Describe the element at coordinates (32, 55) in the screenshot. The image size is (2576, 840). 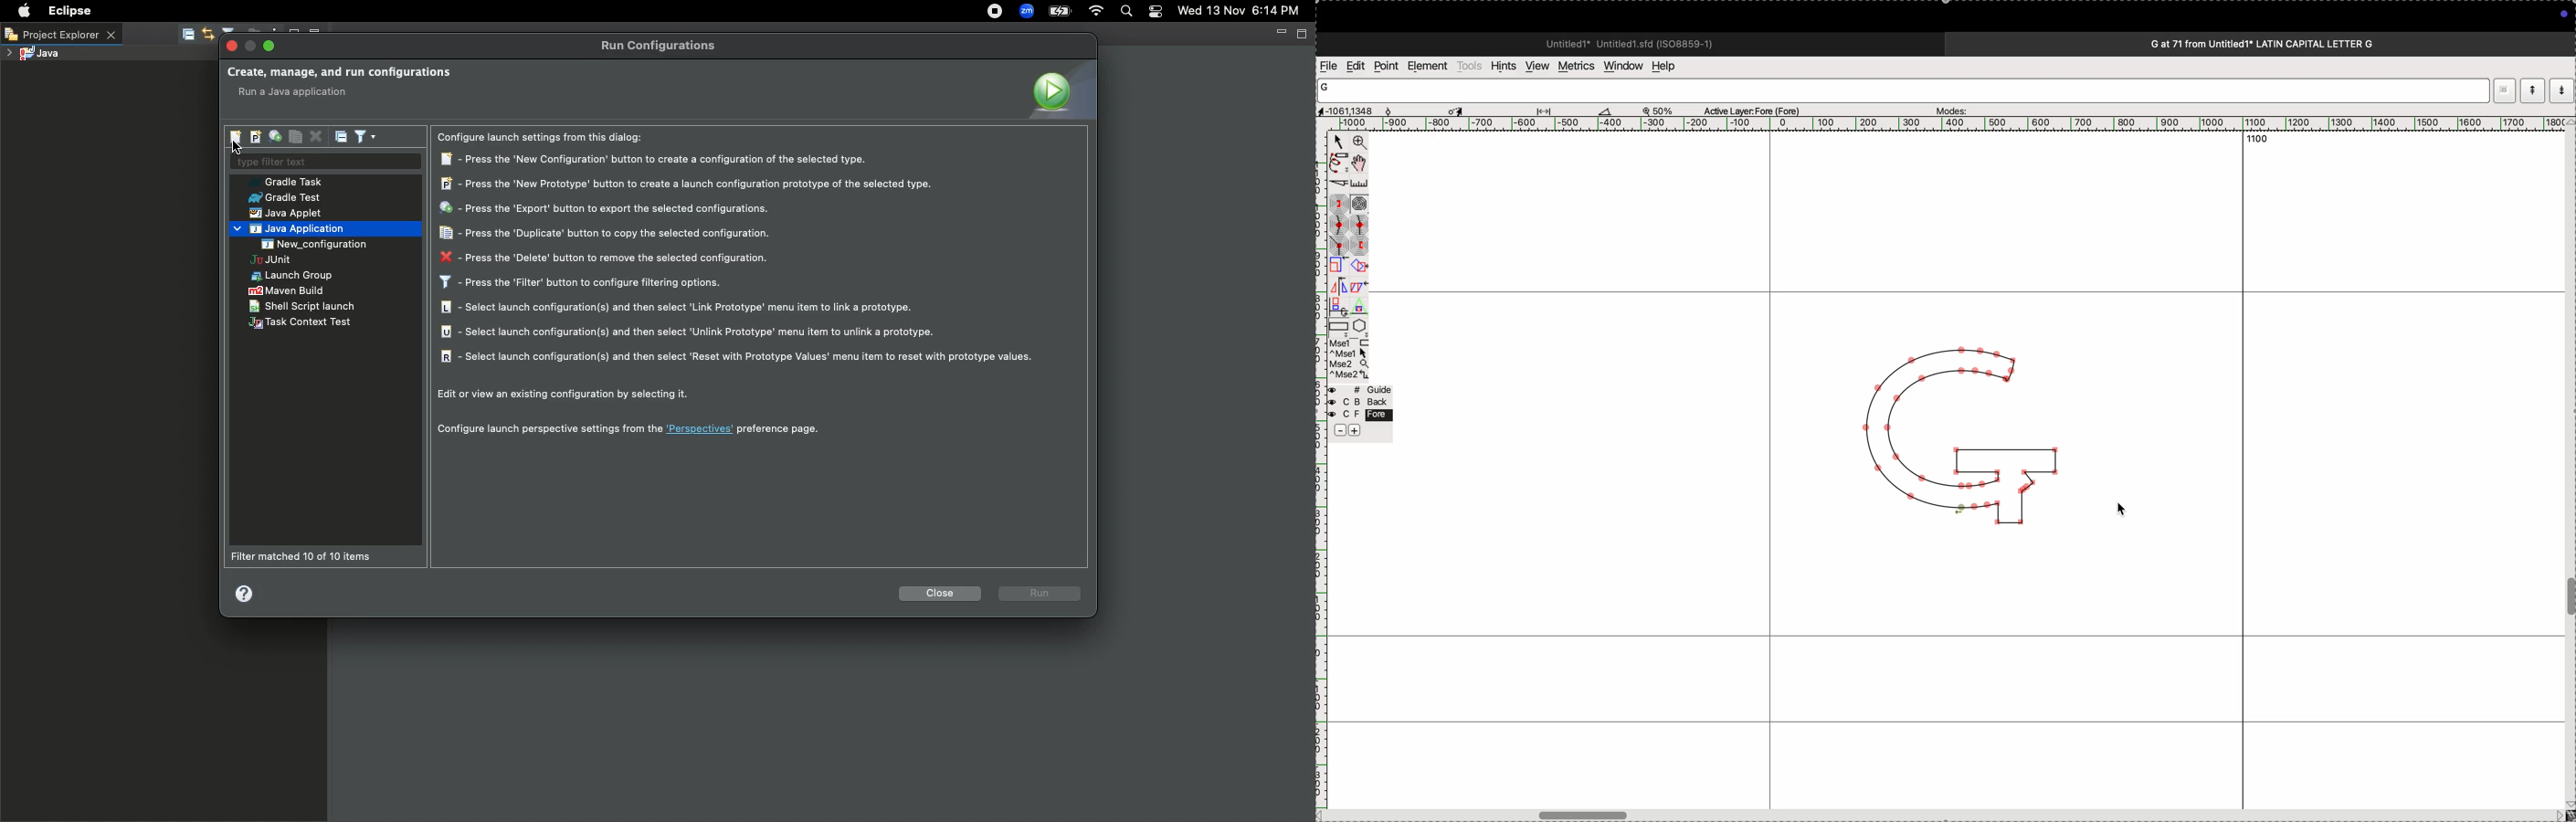
I see `Java project` at that location.